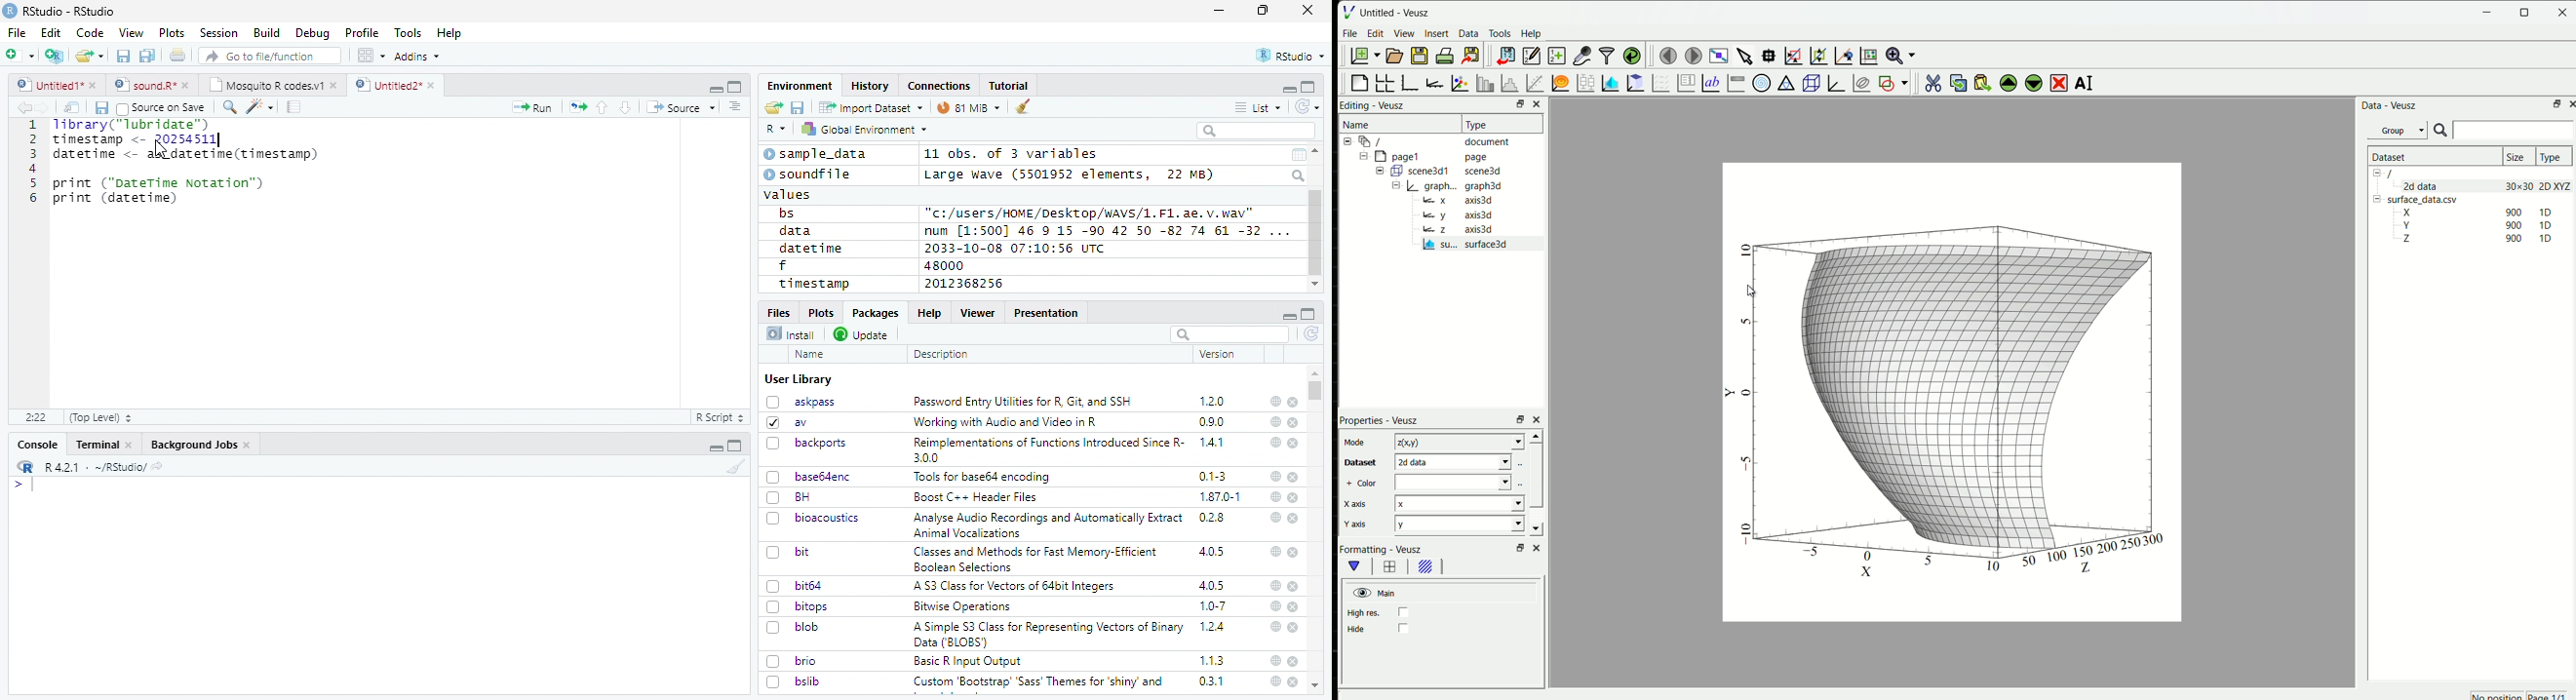 The image size is (2576, 700). I want to click on Type, so click(1476, 125).